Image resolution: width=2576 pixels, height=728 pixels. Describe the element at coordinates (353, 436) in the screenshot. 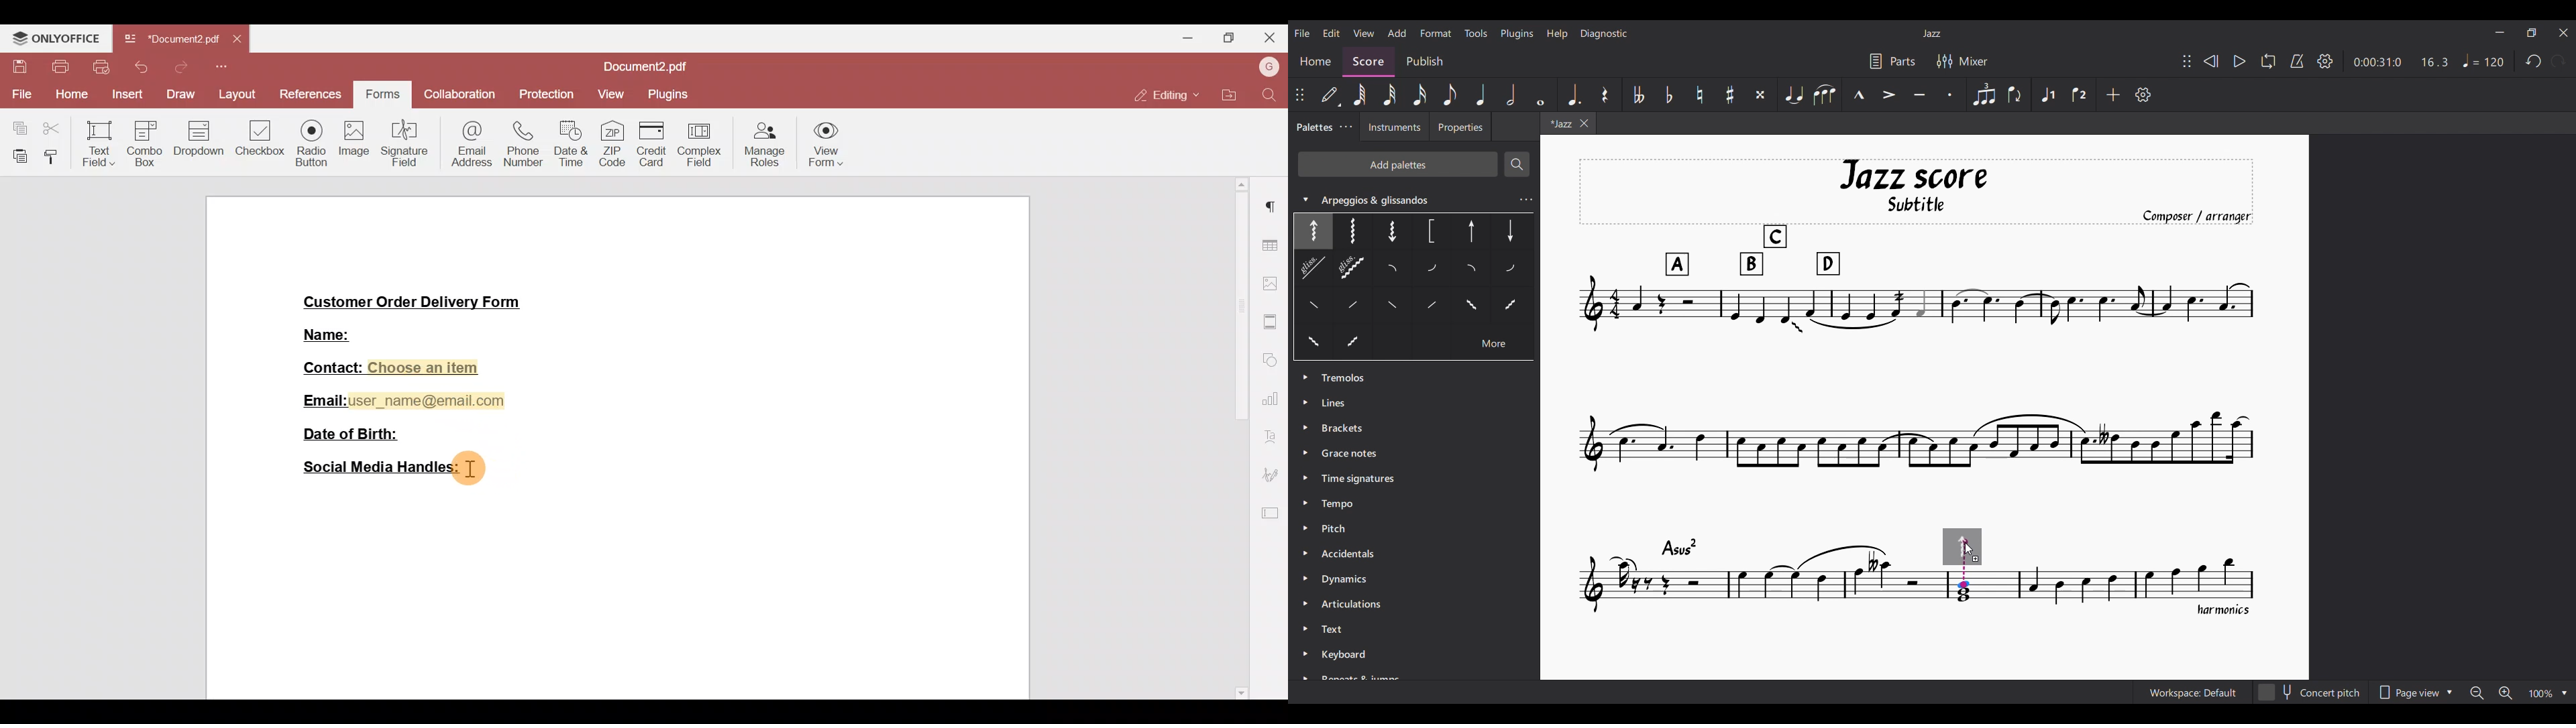

I see `Date of Birth:` at that location.